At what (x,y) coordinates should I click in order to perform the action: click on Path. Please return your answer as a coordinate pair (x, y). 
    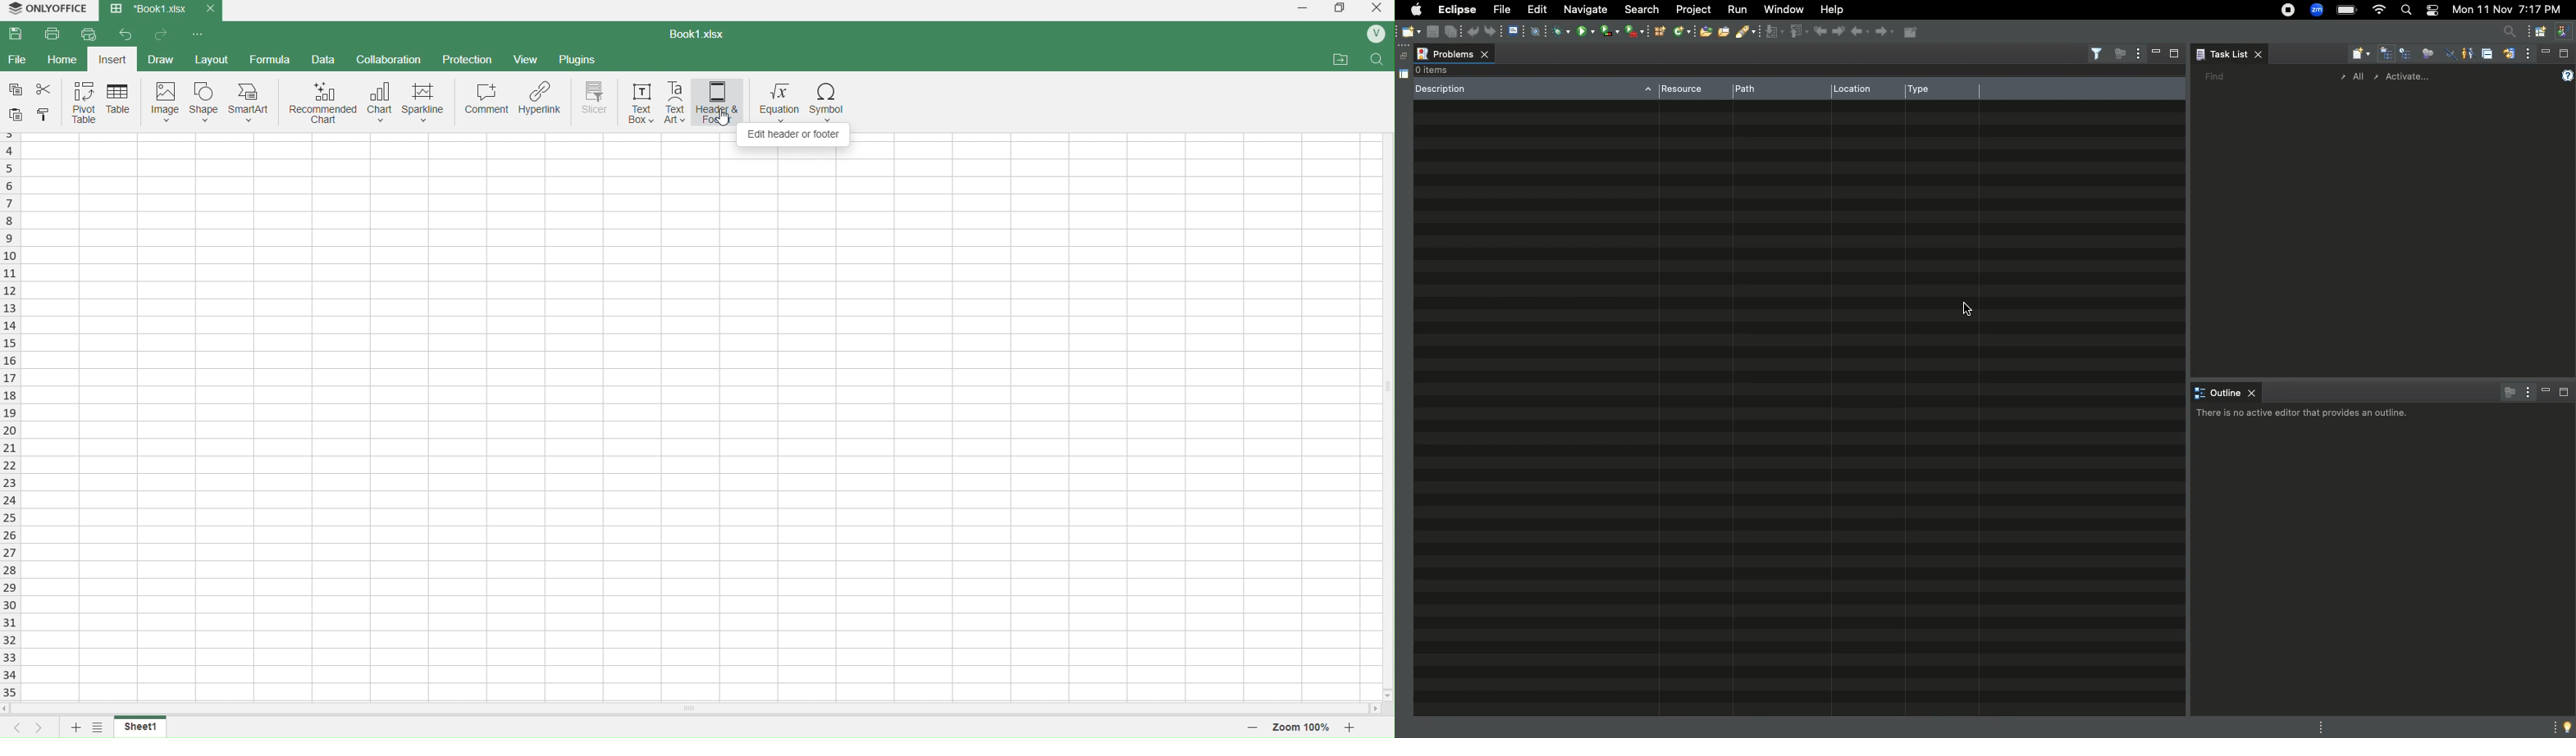
    Looking at the image, I should click on (1756, 89).